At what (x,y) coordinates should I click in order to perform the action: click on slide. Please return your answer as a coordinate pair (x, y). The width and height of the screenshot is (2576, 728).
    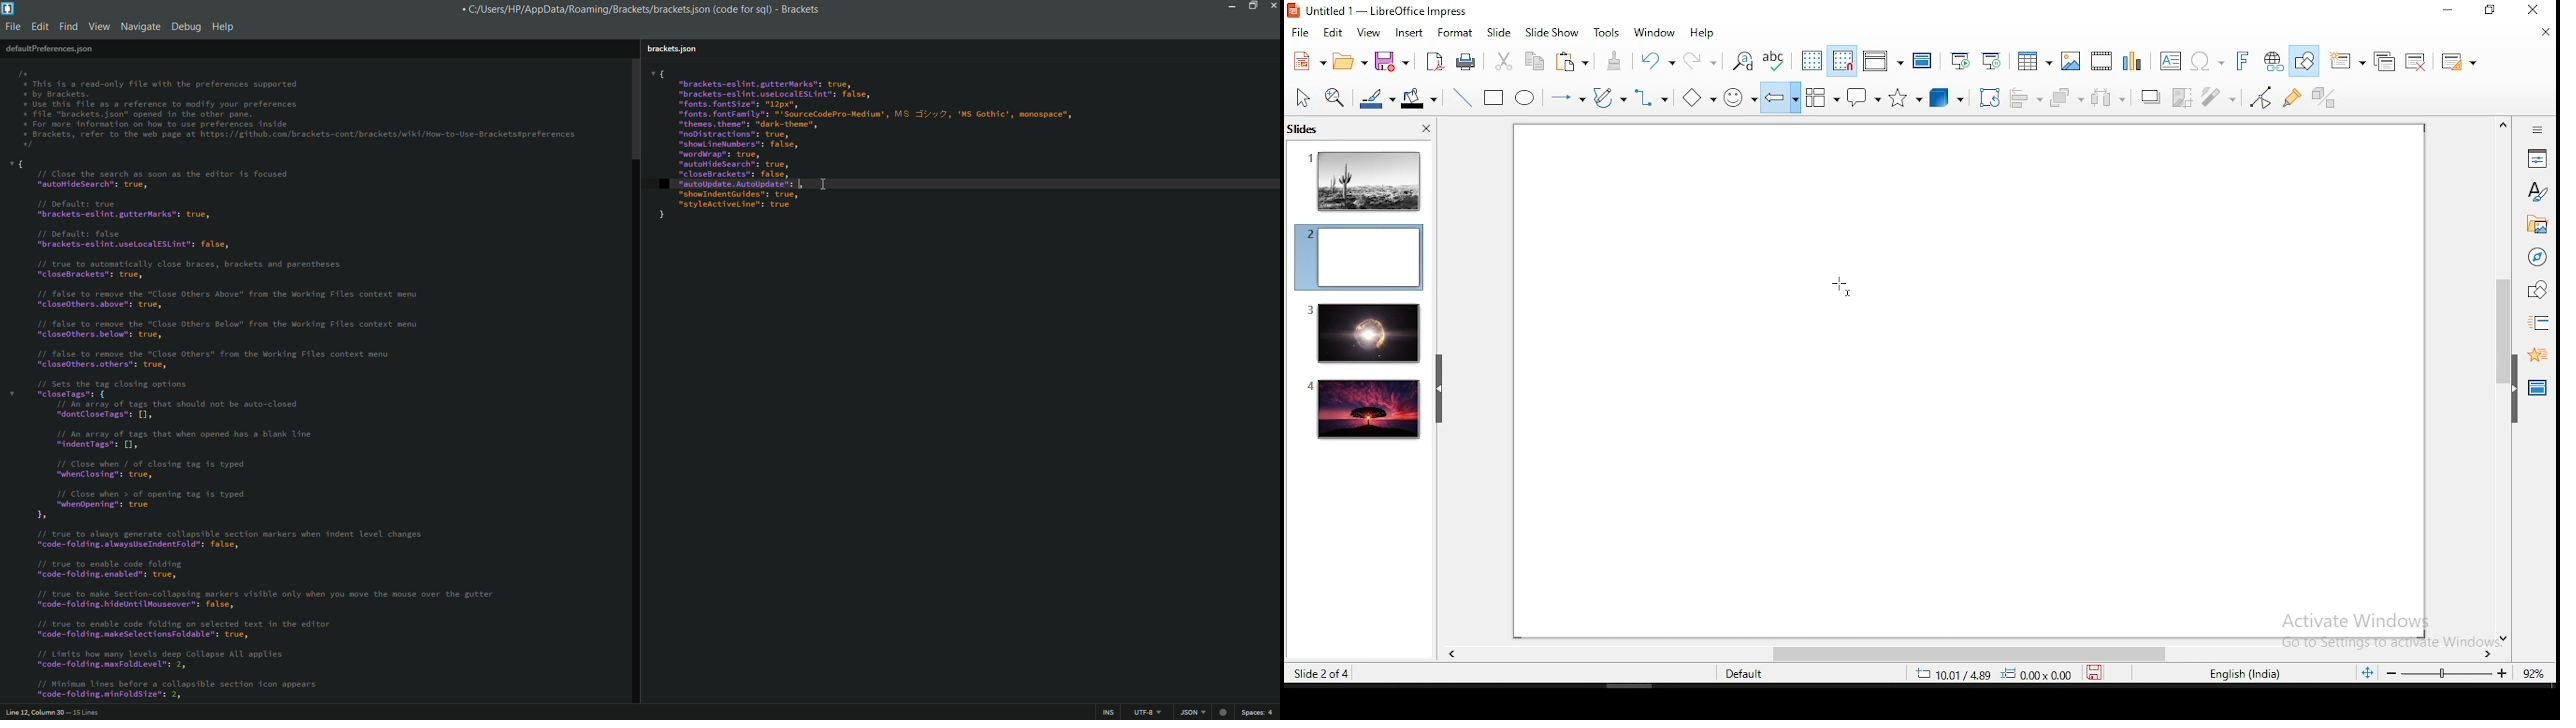
    Looking at the image, I should click on (1497, 33).